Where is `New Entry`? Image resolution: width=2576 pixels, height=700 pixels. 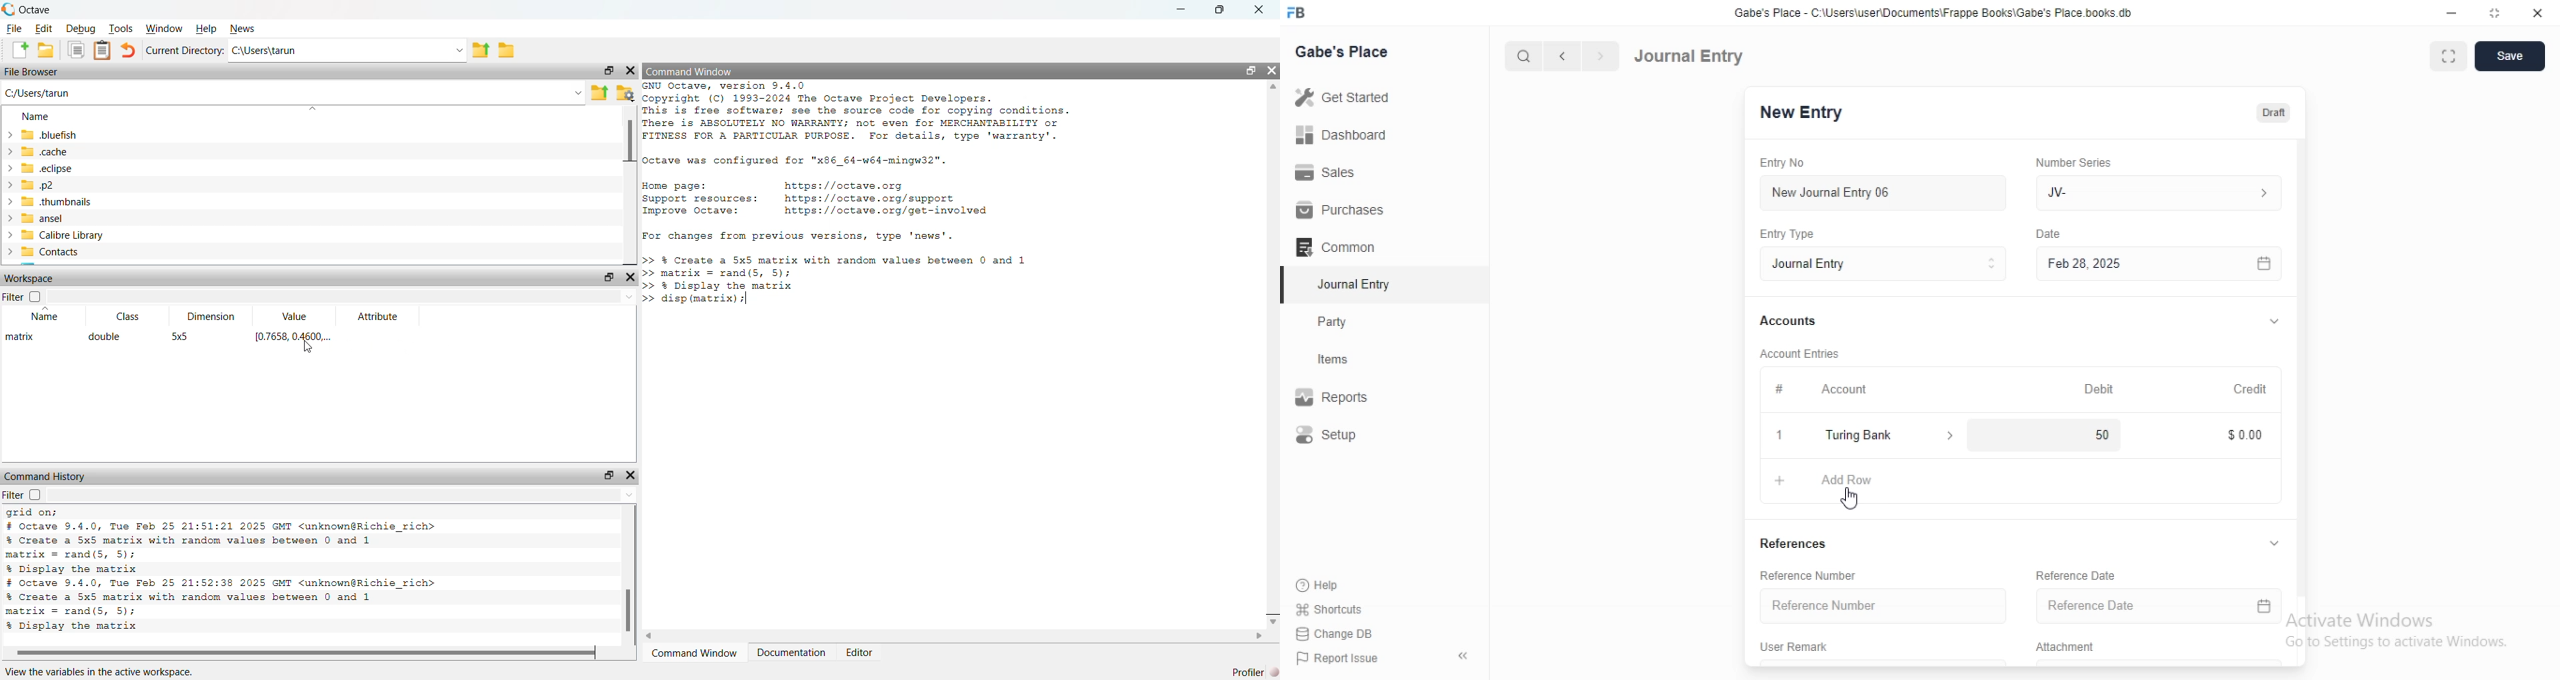
New Entry is located at coordinates (1799, 113).